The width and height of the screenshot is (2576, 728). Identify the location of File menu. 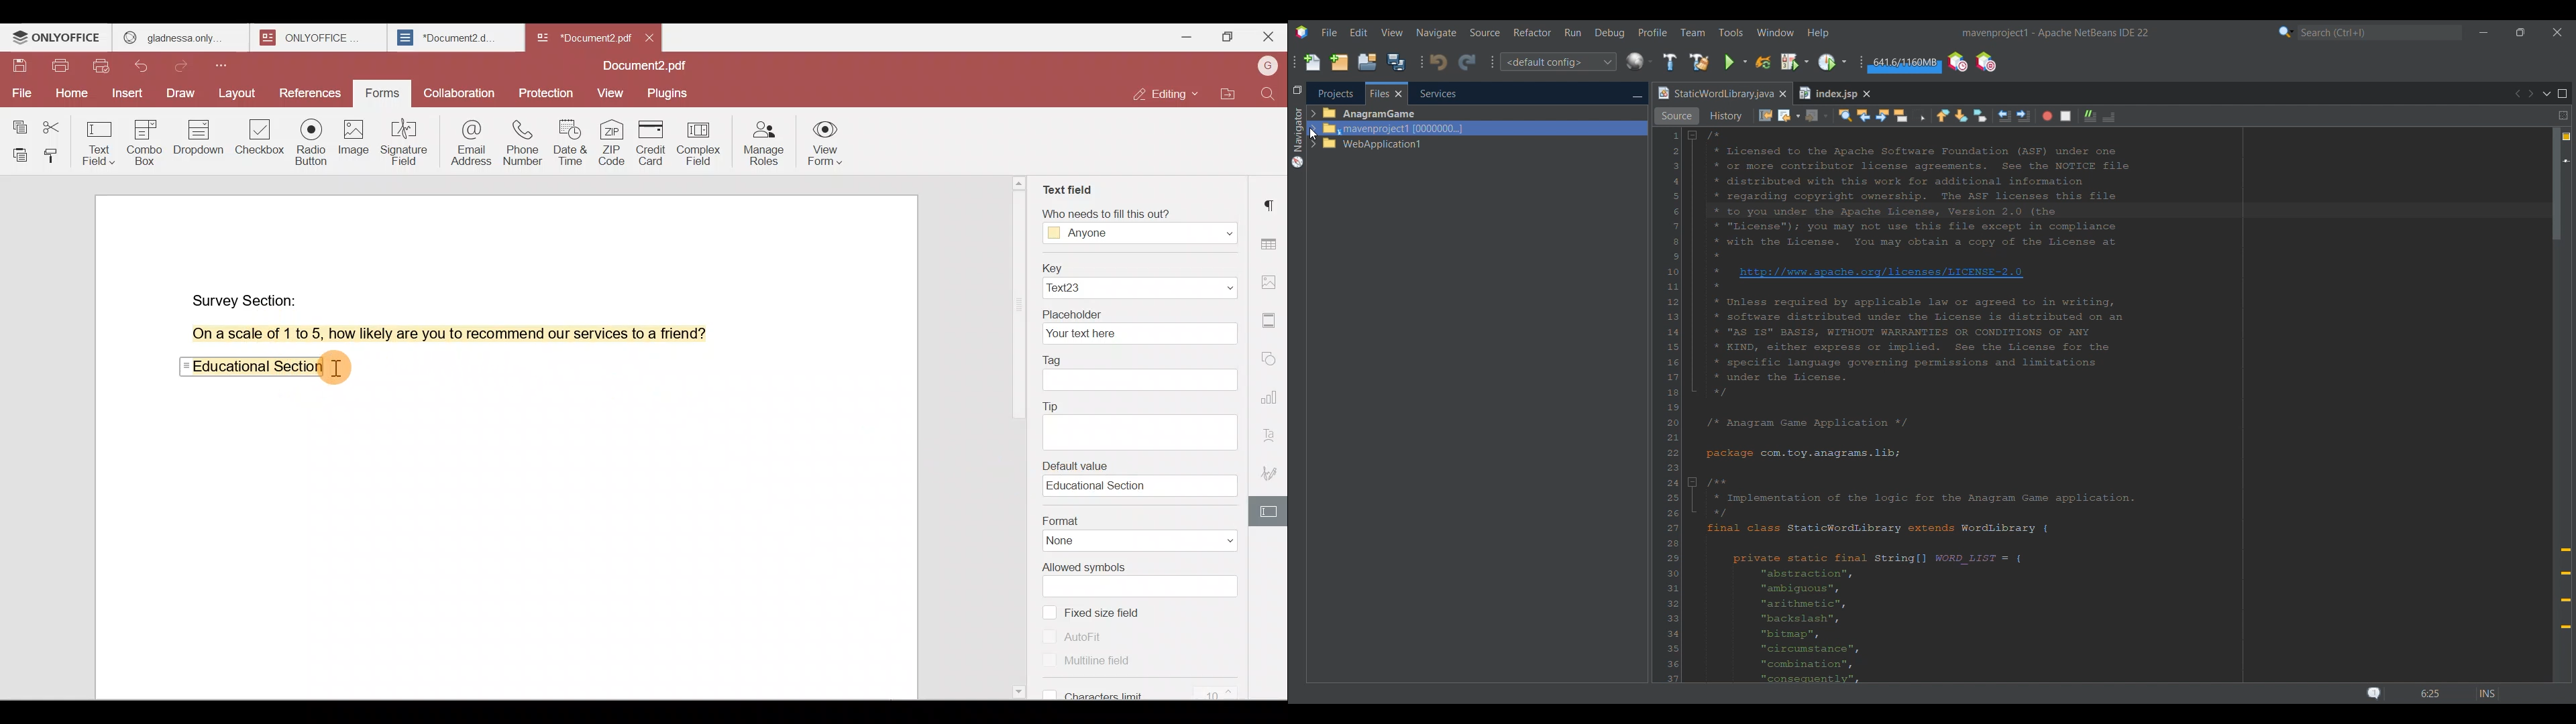
(1329, 32).